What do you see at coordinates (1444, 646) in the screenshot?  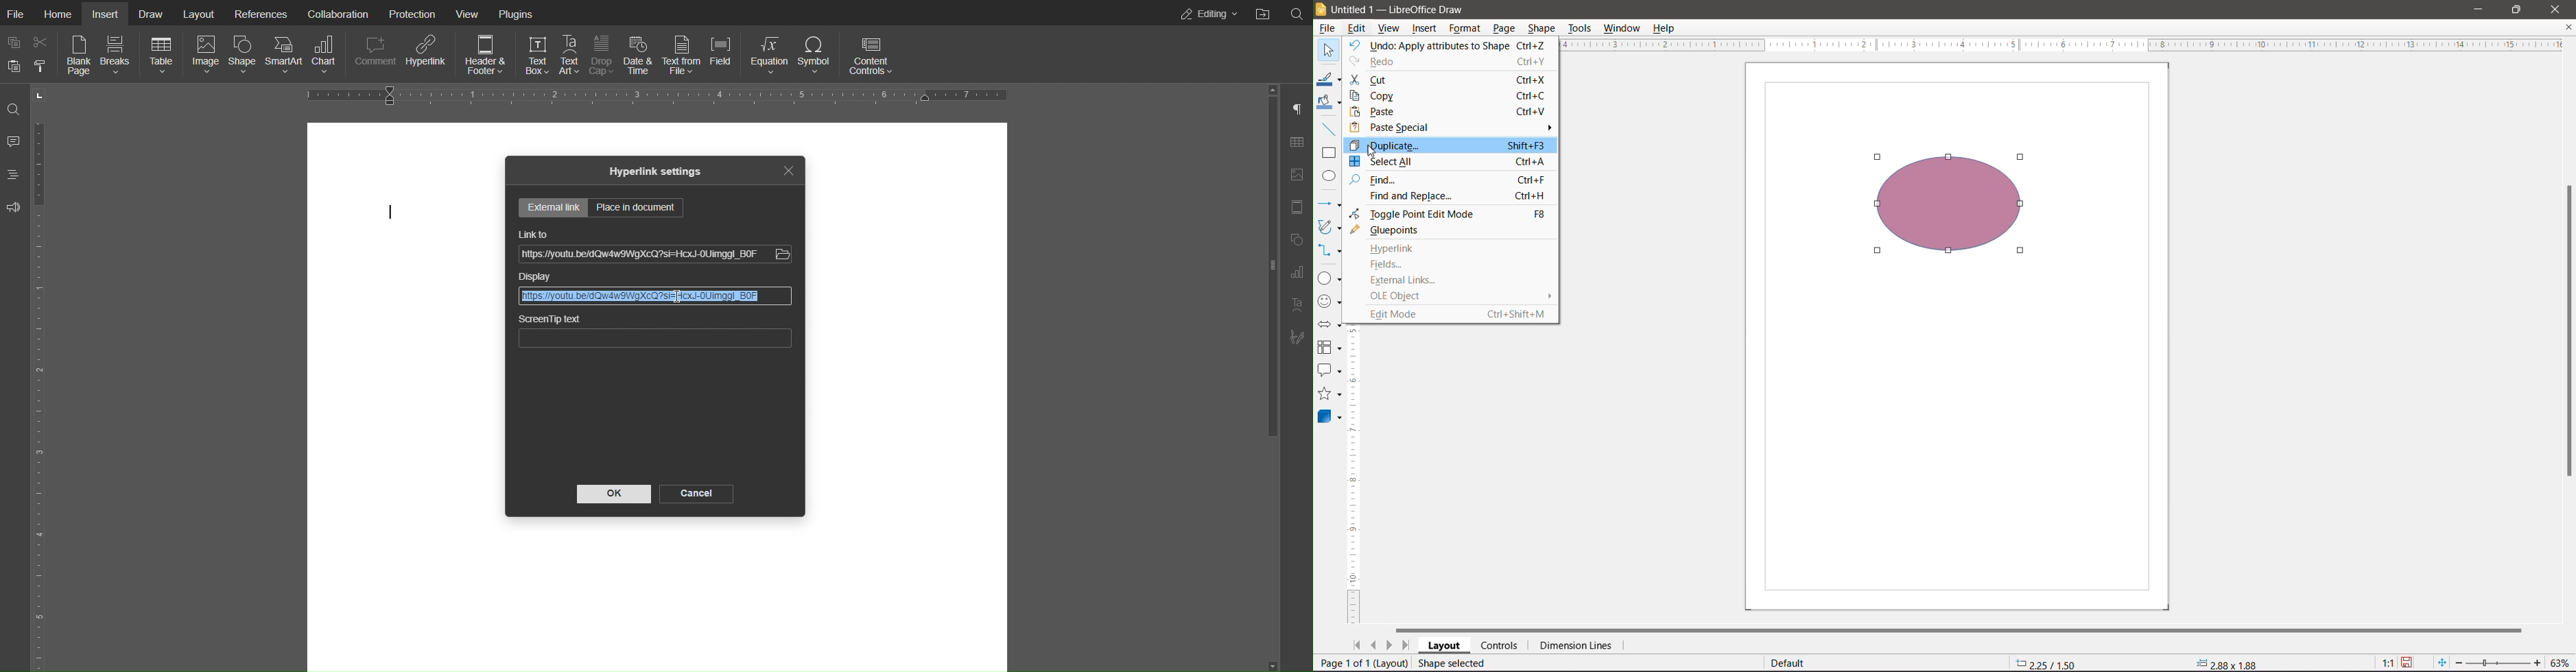 I see `Layout` at bounding box center [1444, 646].